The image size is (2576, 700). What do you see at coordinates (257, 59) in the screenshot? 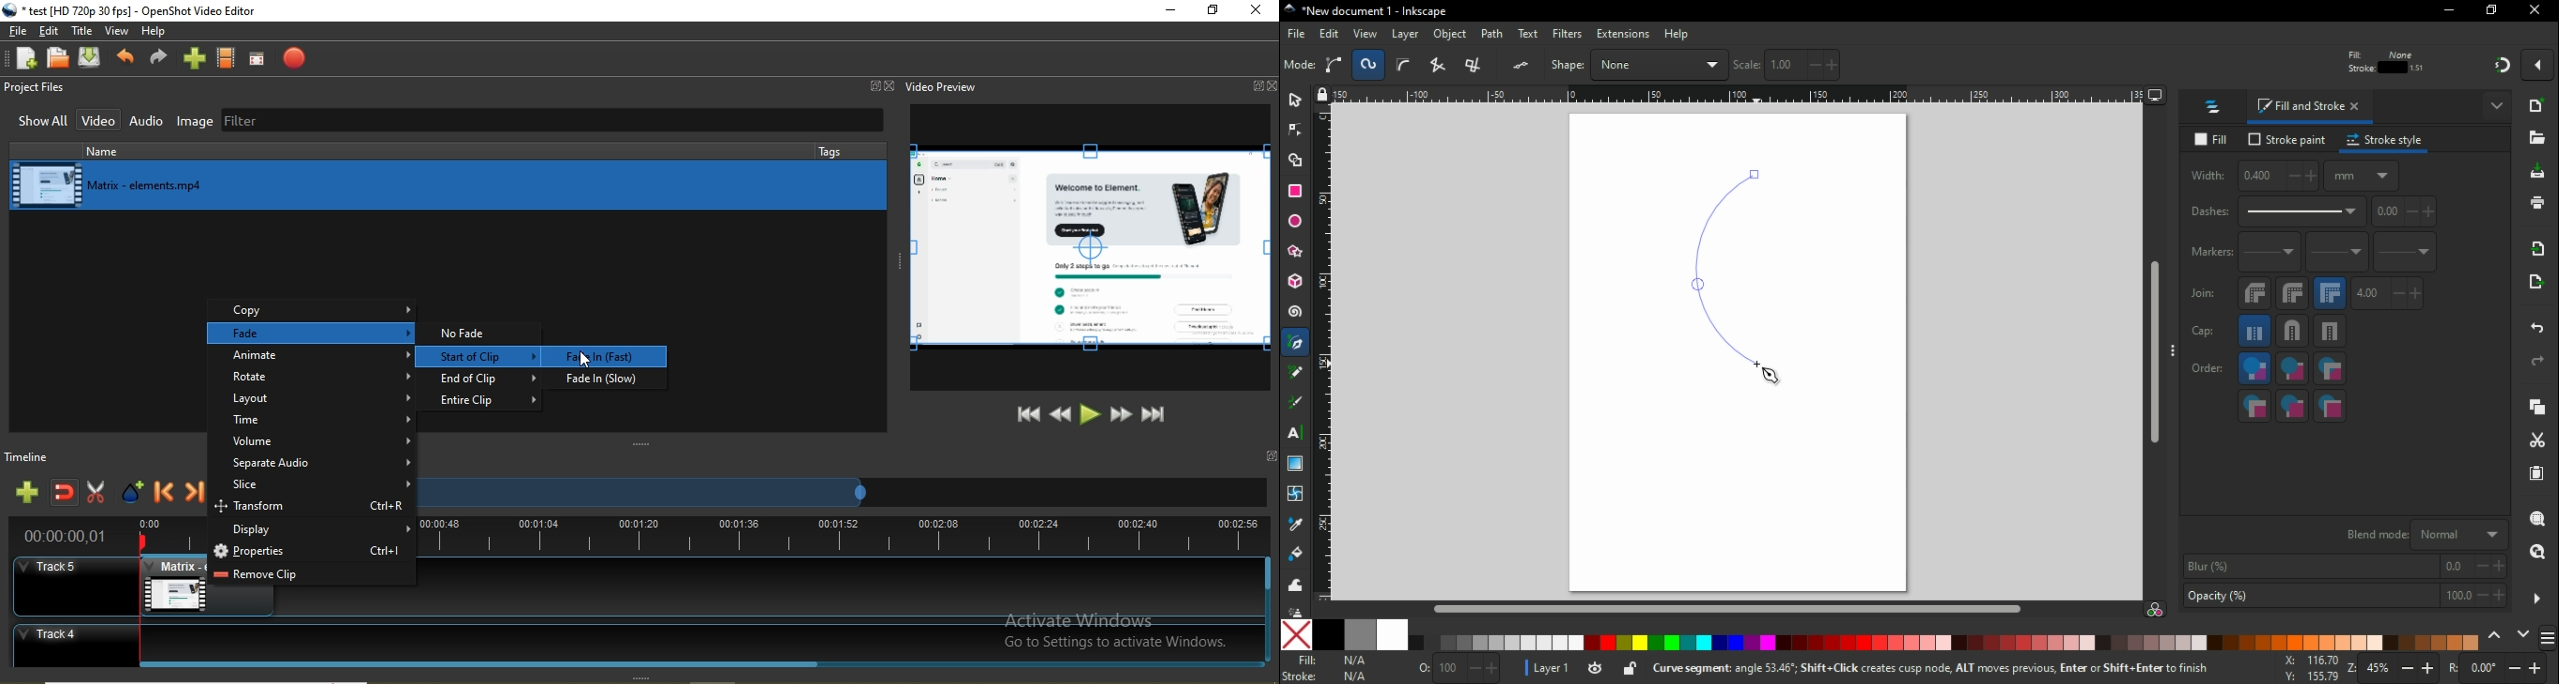
I see `Full screen ` at bounding box center [257, 59].